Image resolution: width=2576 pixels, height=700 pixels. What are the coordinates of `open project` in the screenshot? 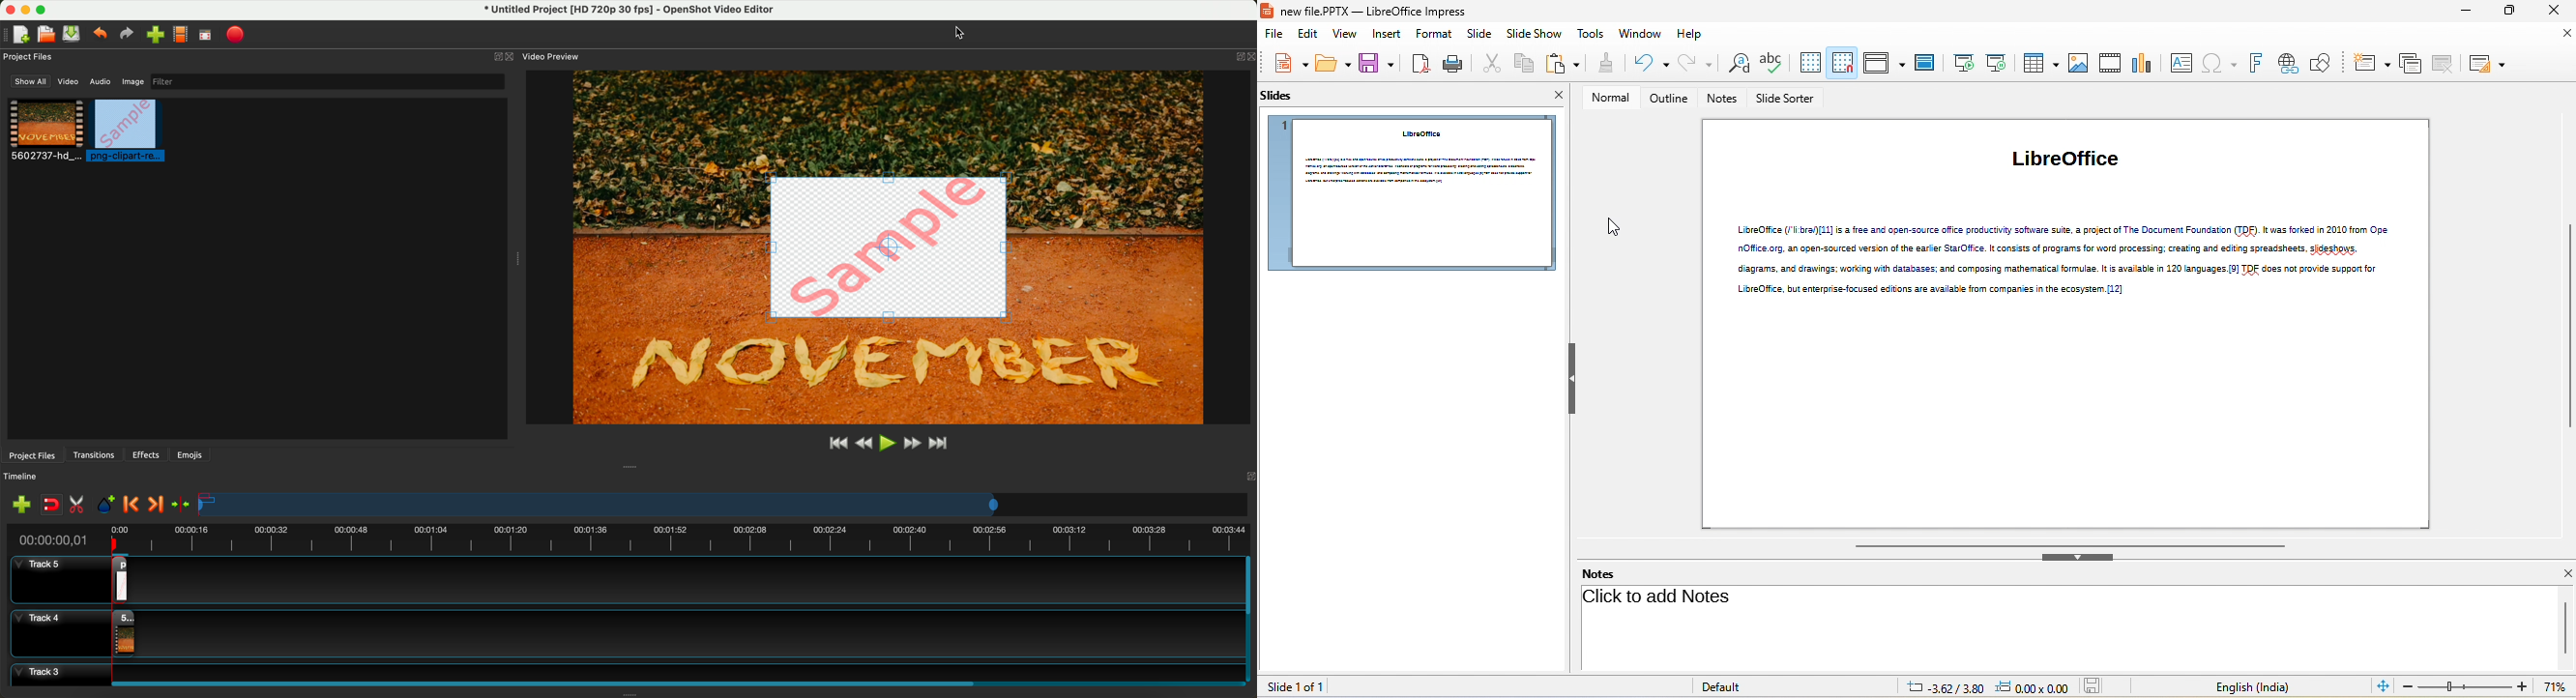 It's located at (46, 35).